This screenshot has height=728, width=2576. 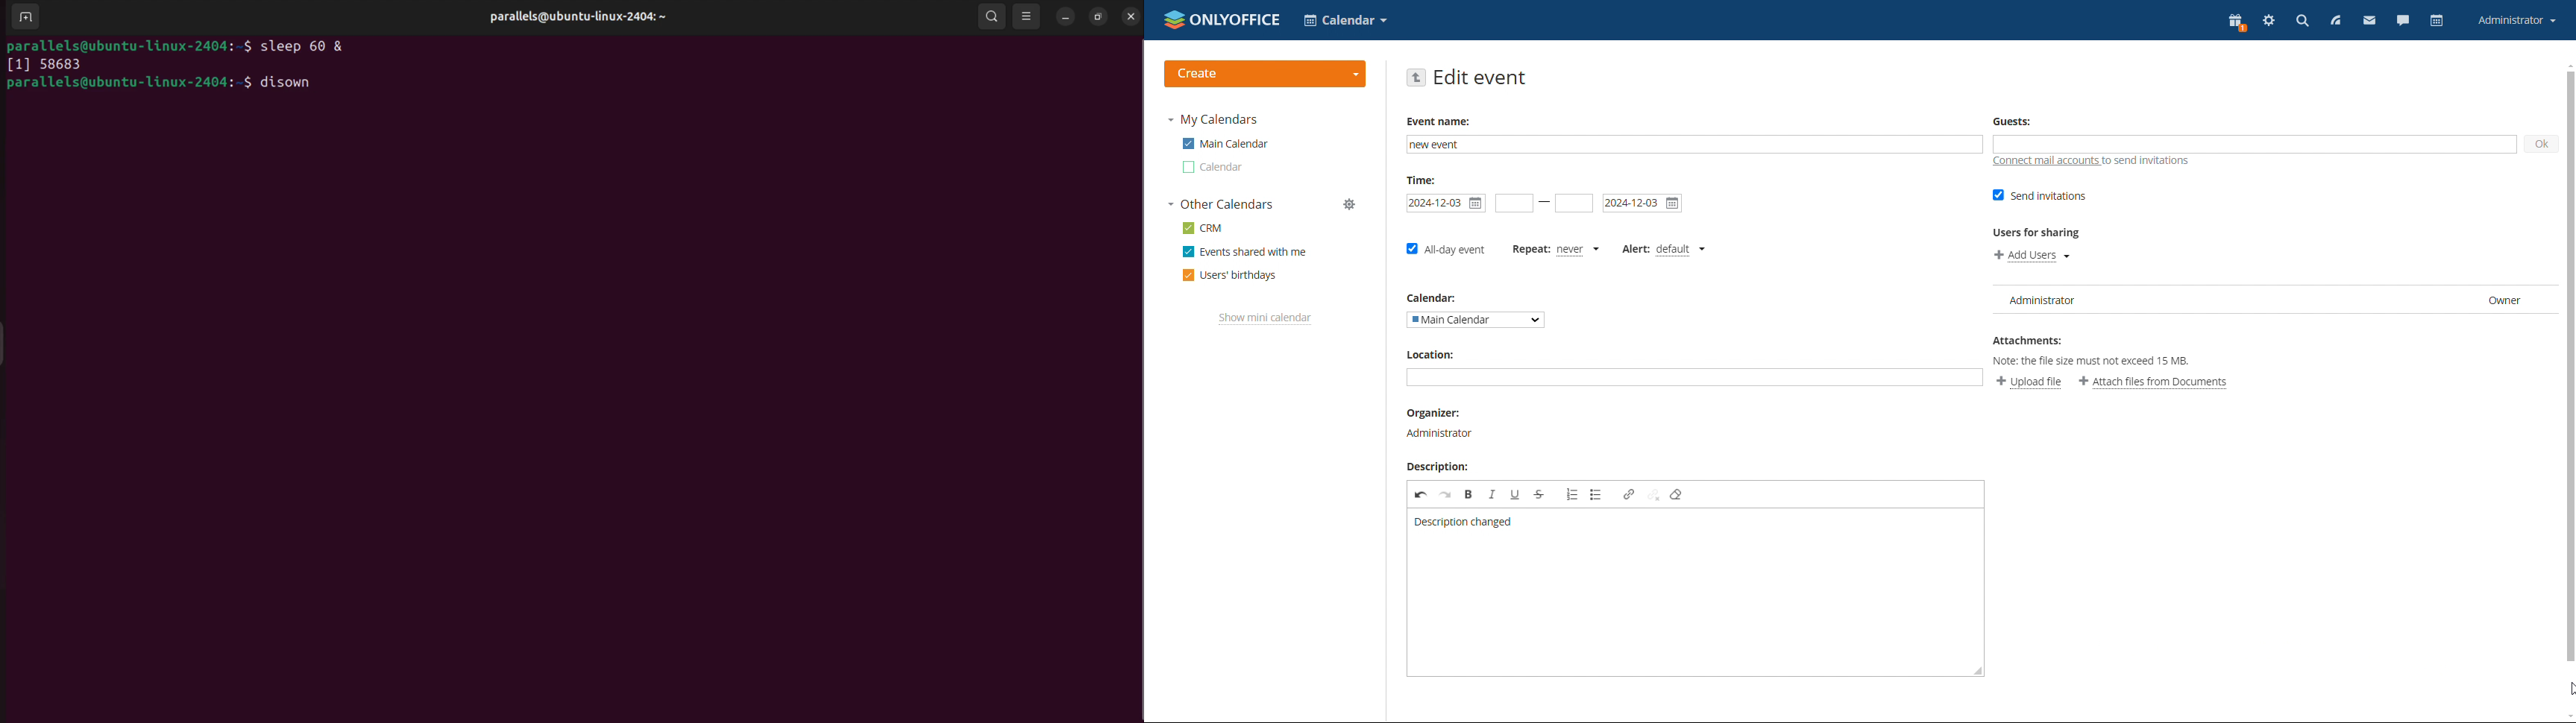 I want to click on calendar:, so click(x=1436, y=297).